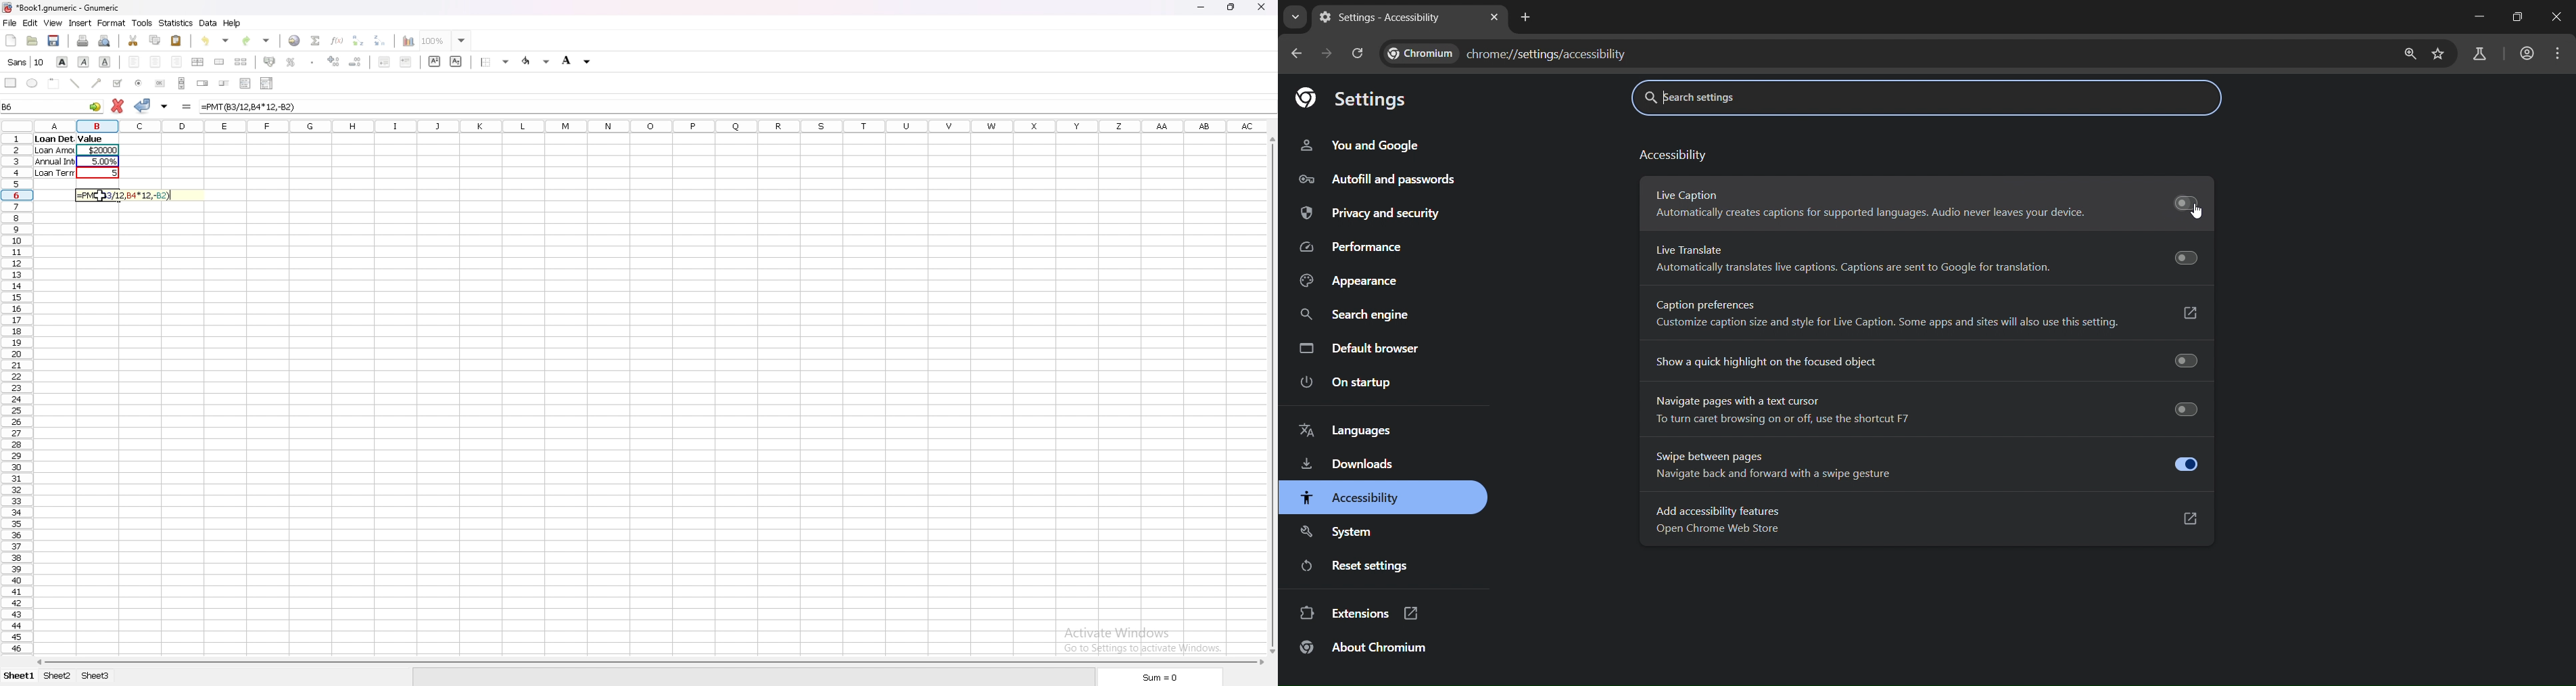 Image resolution: width=2576 pixels, height=700 pixels. Describe the element at coordinates (1678, 156) in the screenshot. I see `accessibility` at that location.